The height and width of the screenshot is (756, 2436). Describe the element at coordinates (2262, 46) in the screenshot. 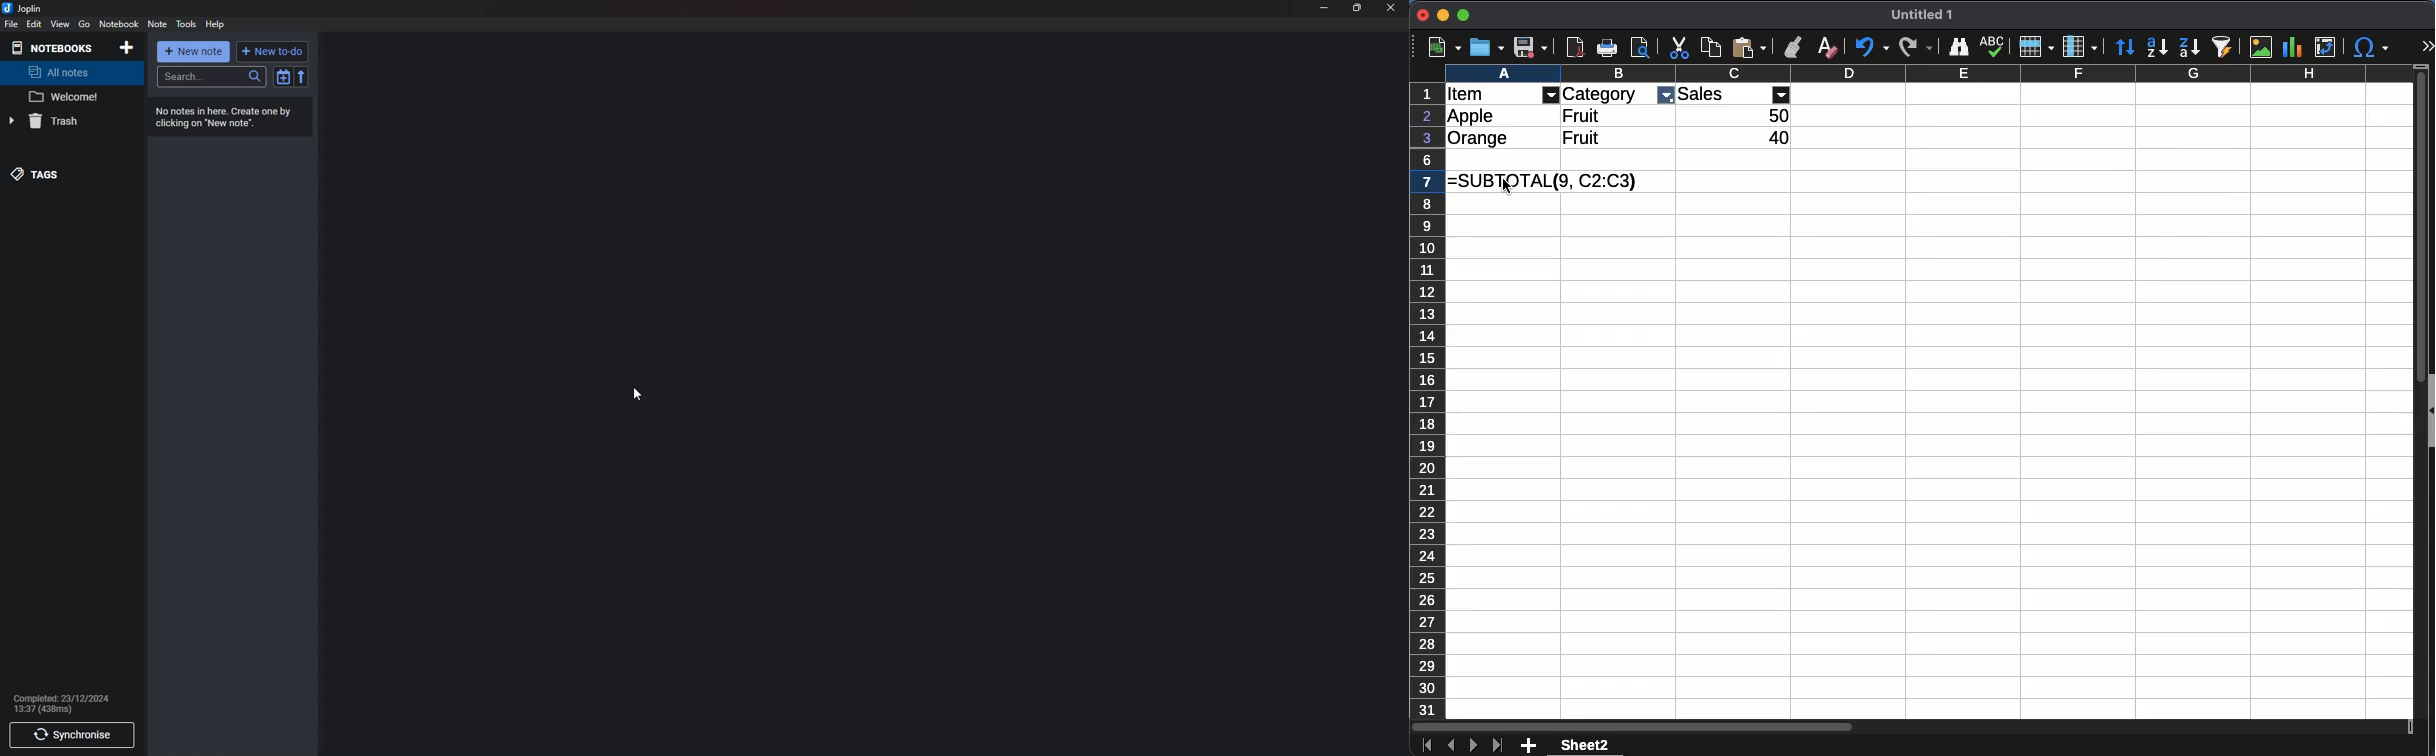

I see `image` at that location.